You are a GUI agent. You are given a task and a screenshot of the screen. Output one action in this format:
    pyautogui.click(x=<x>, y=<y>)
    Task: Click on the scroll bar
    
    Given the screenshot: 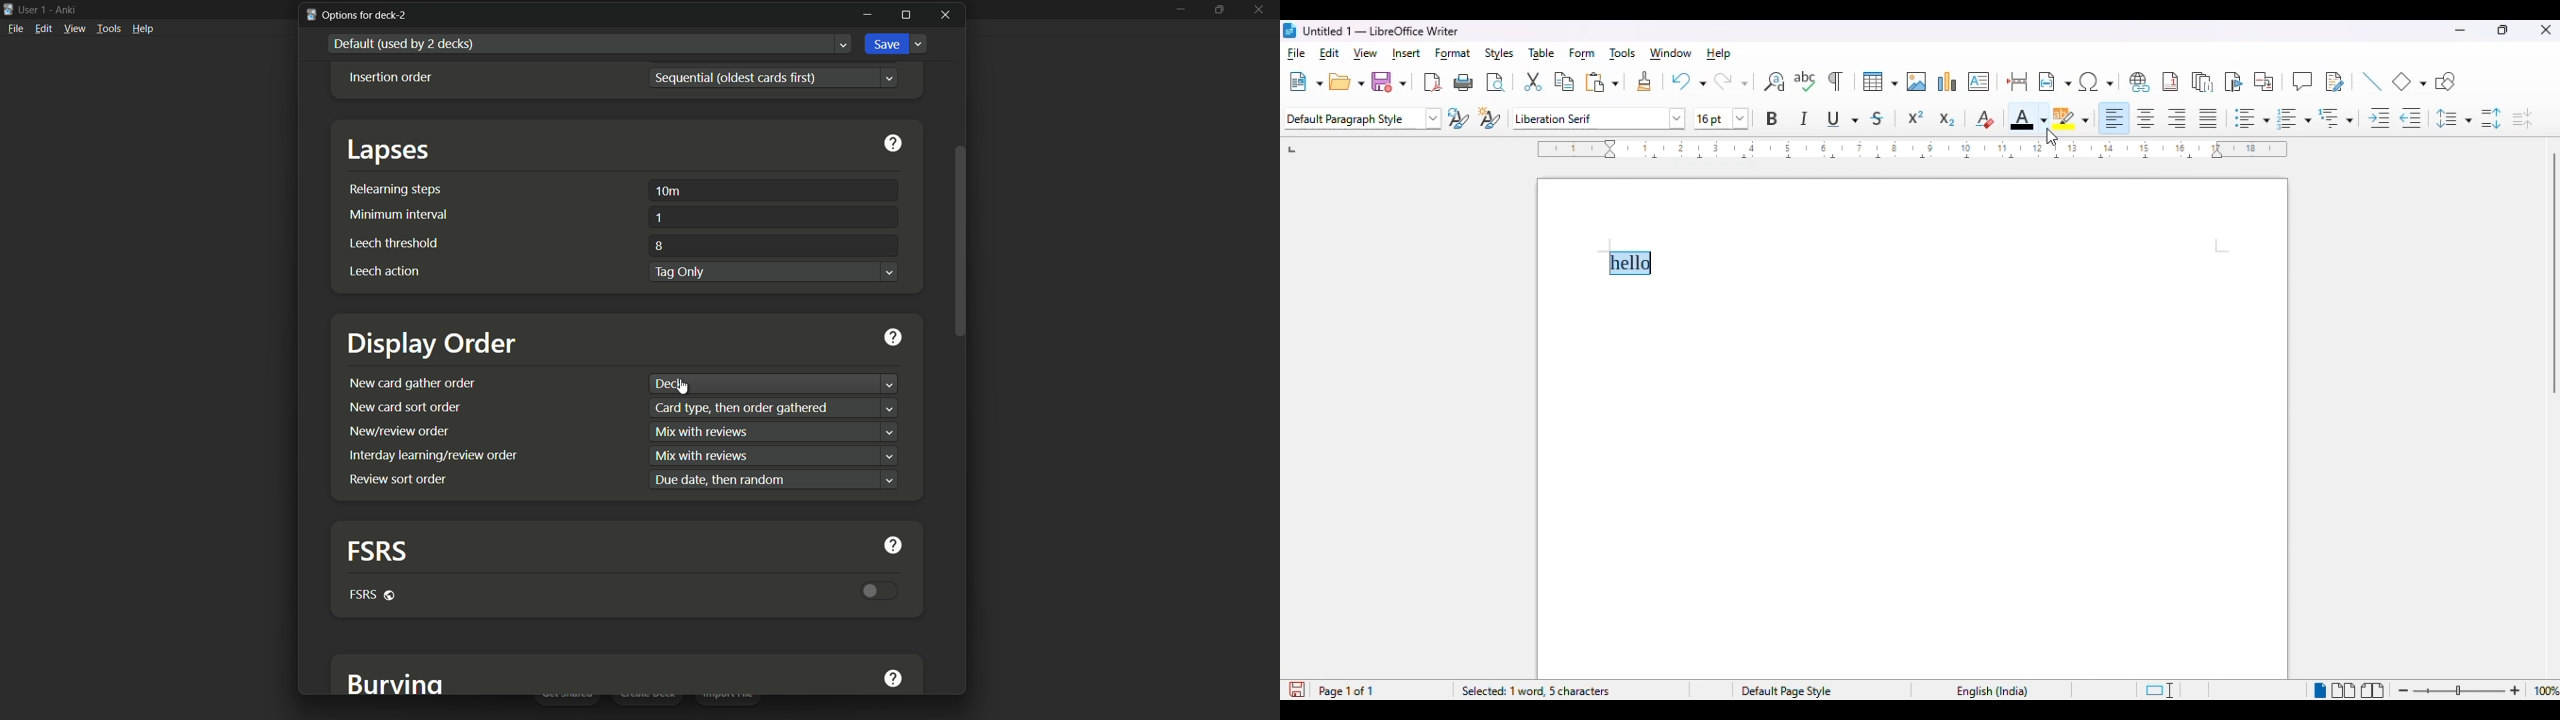 What is the action you would take?
    pyautogui.click(x=959, y=242)
    